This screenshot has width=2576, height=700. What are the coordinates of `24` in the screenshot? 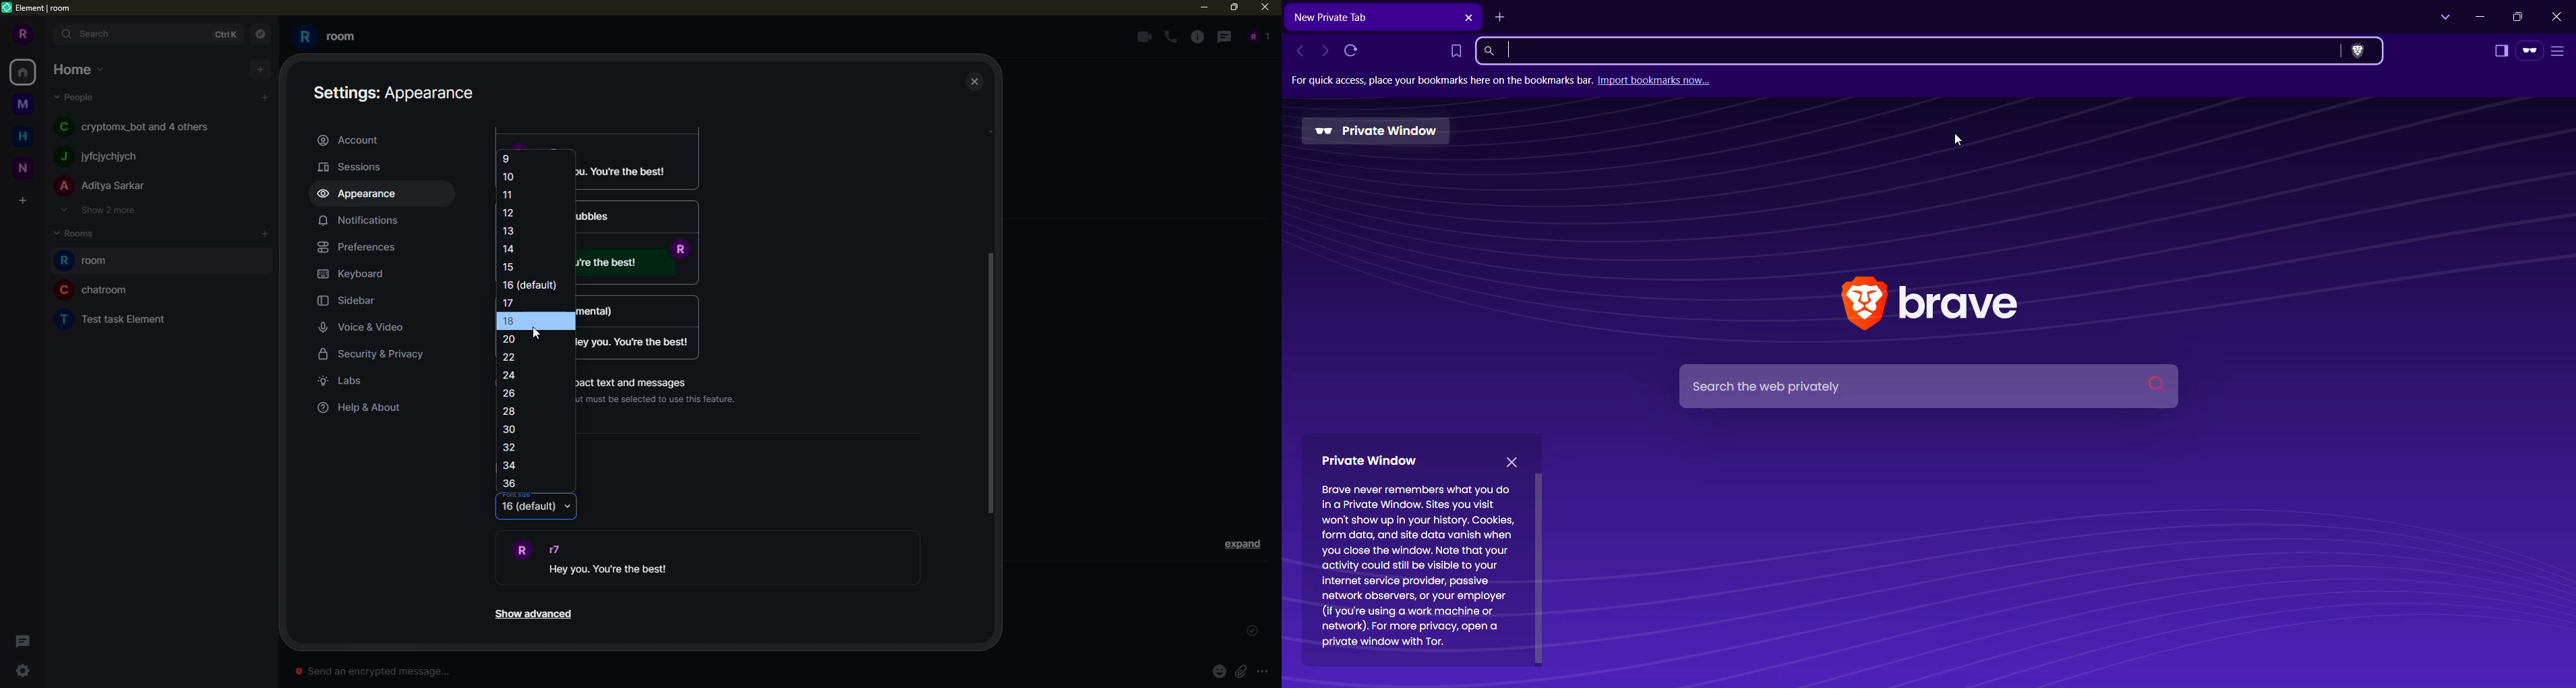 It's located at (511, 375).